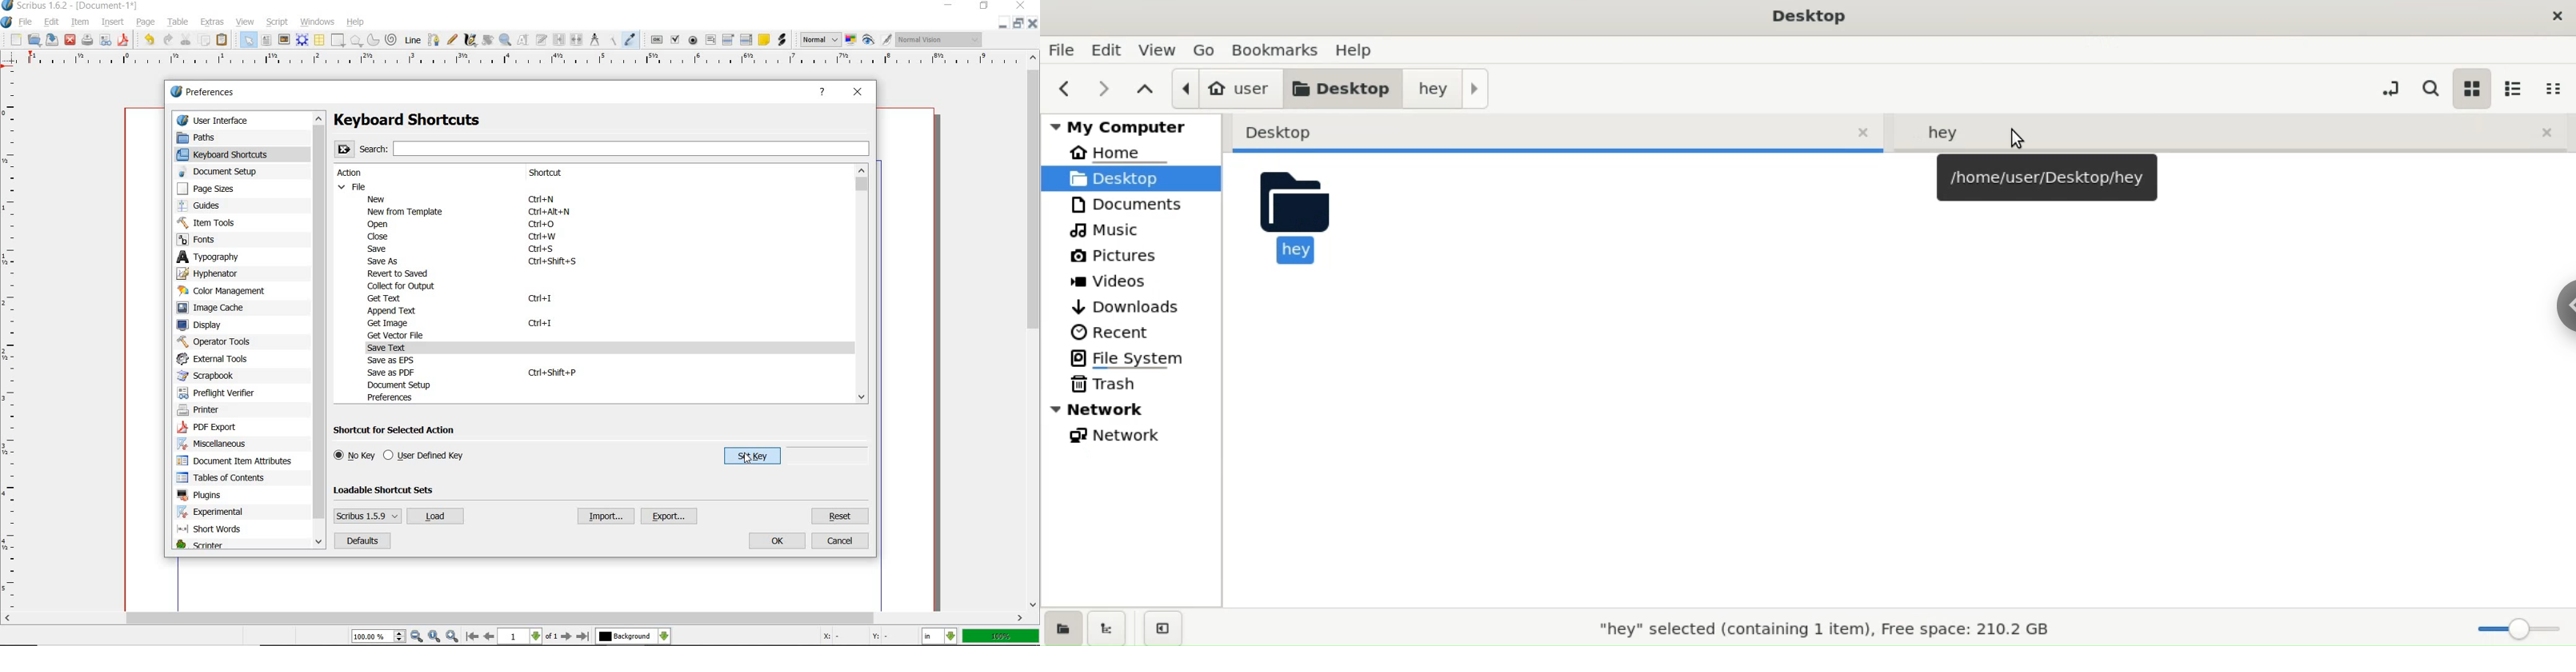  I want to click on Ctrl + Shift + S, so click(554, 262).